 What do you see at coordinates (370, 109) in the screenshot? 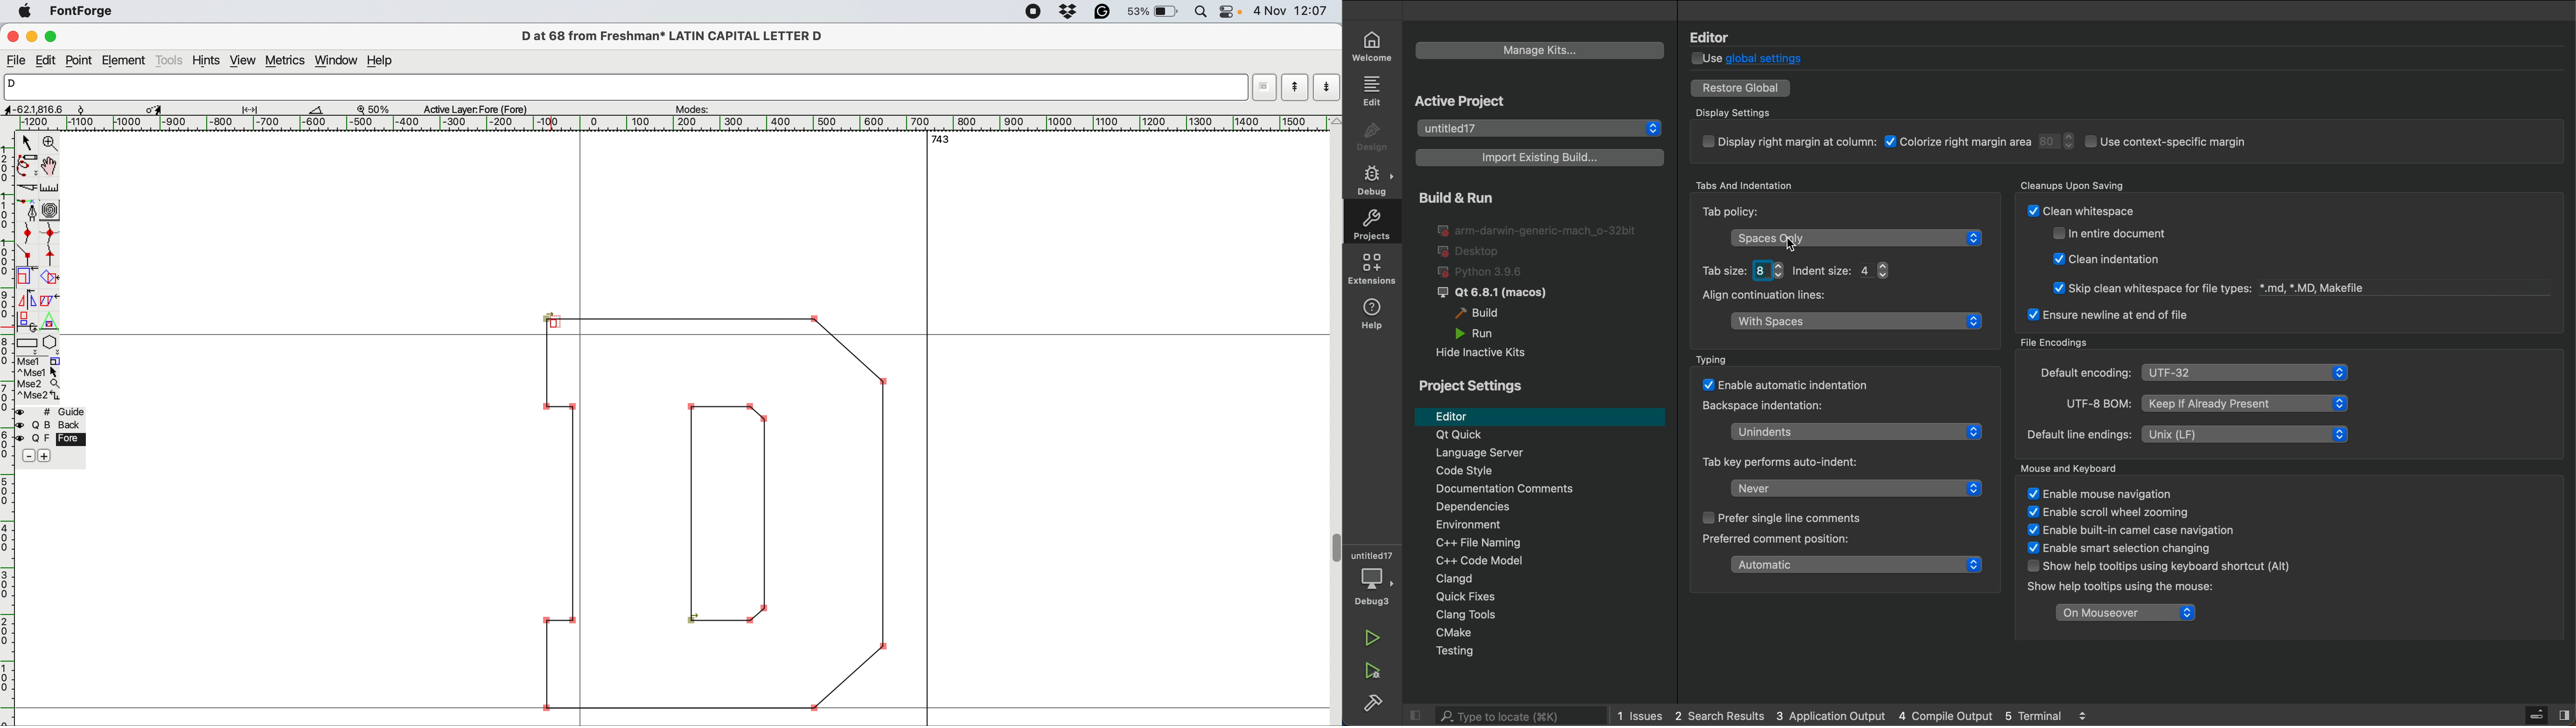
I see `zoom detail` at bounding box center [370, 109].